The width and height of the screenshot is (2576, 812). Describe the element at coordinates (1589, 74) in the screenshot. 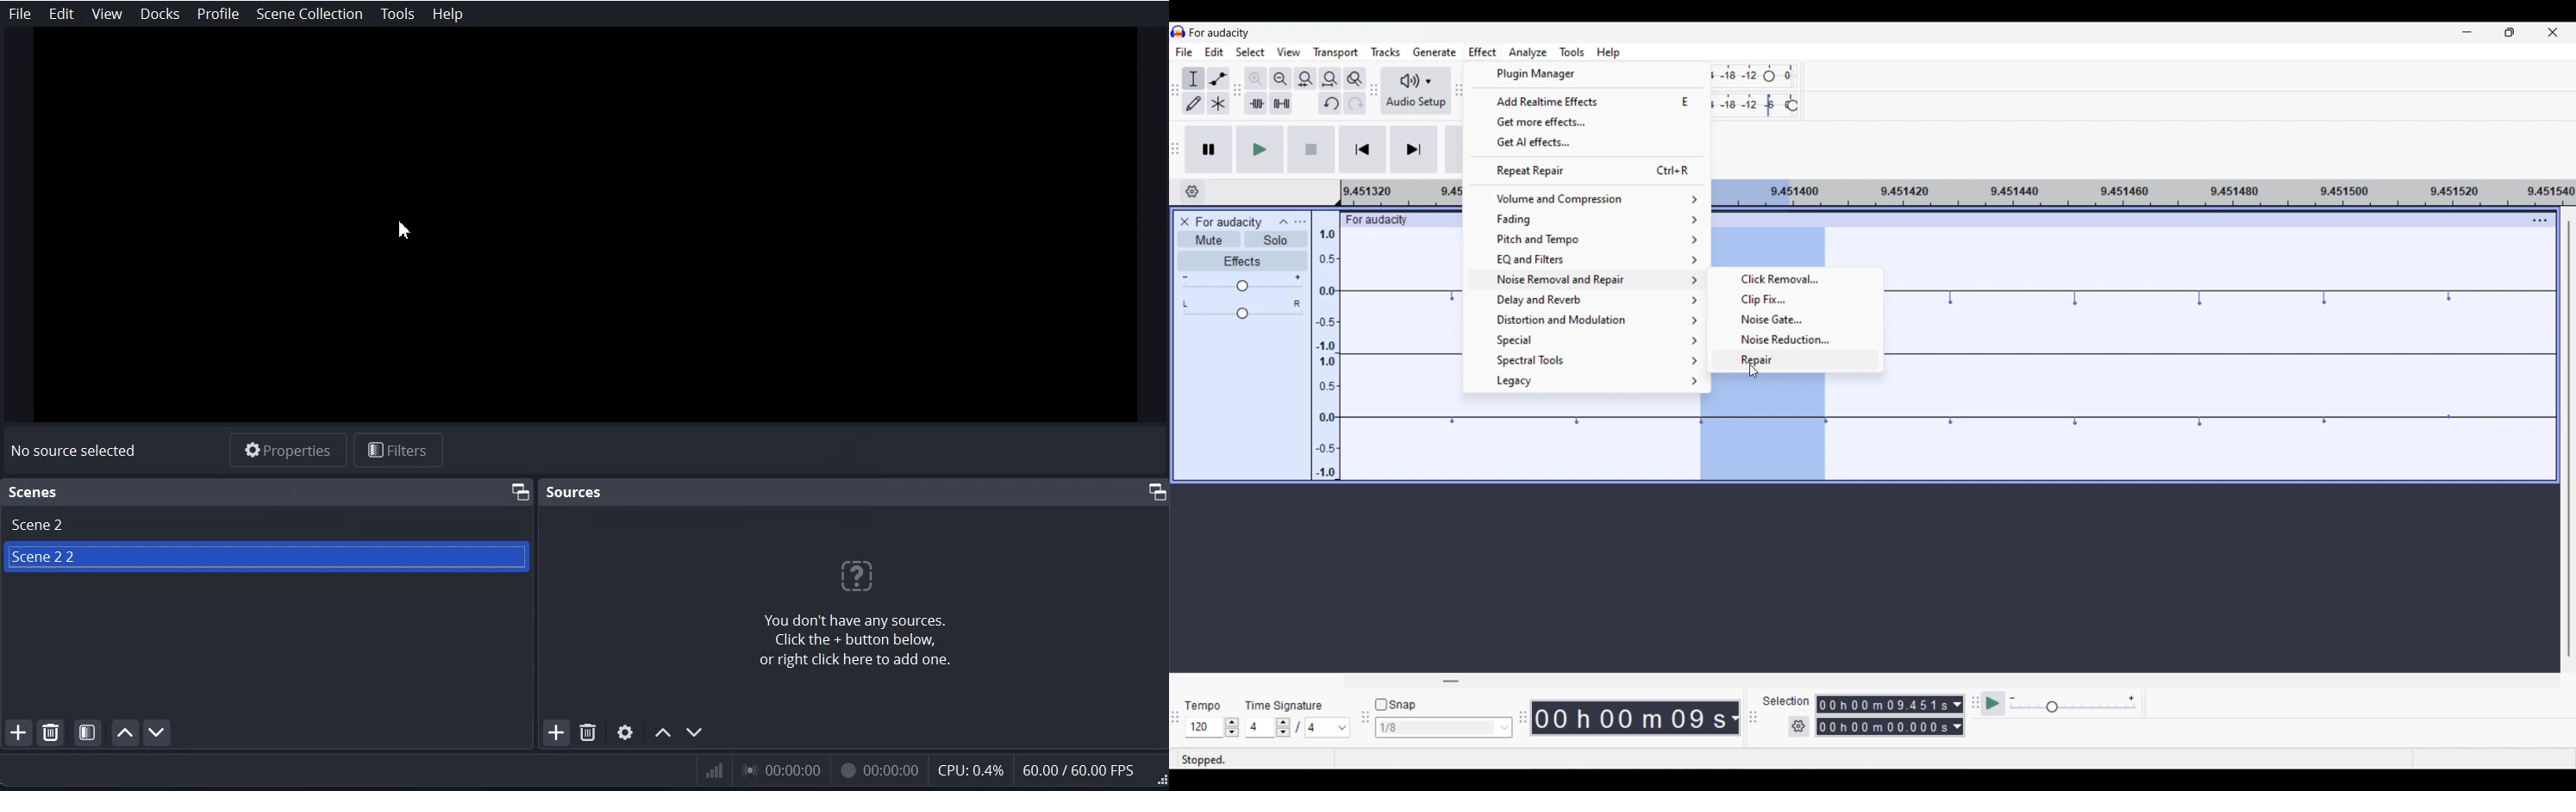

I see `Plugin manager` at that location.